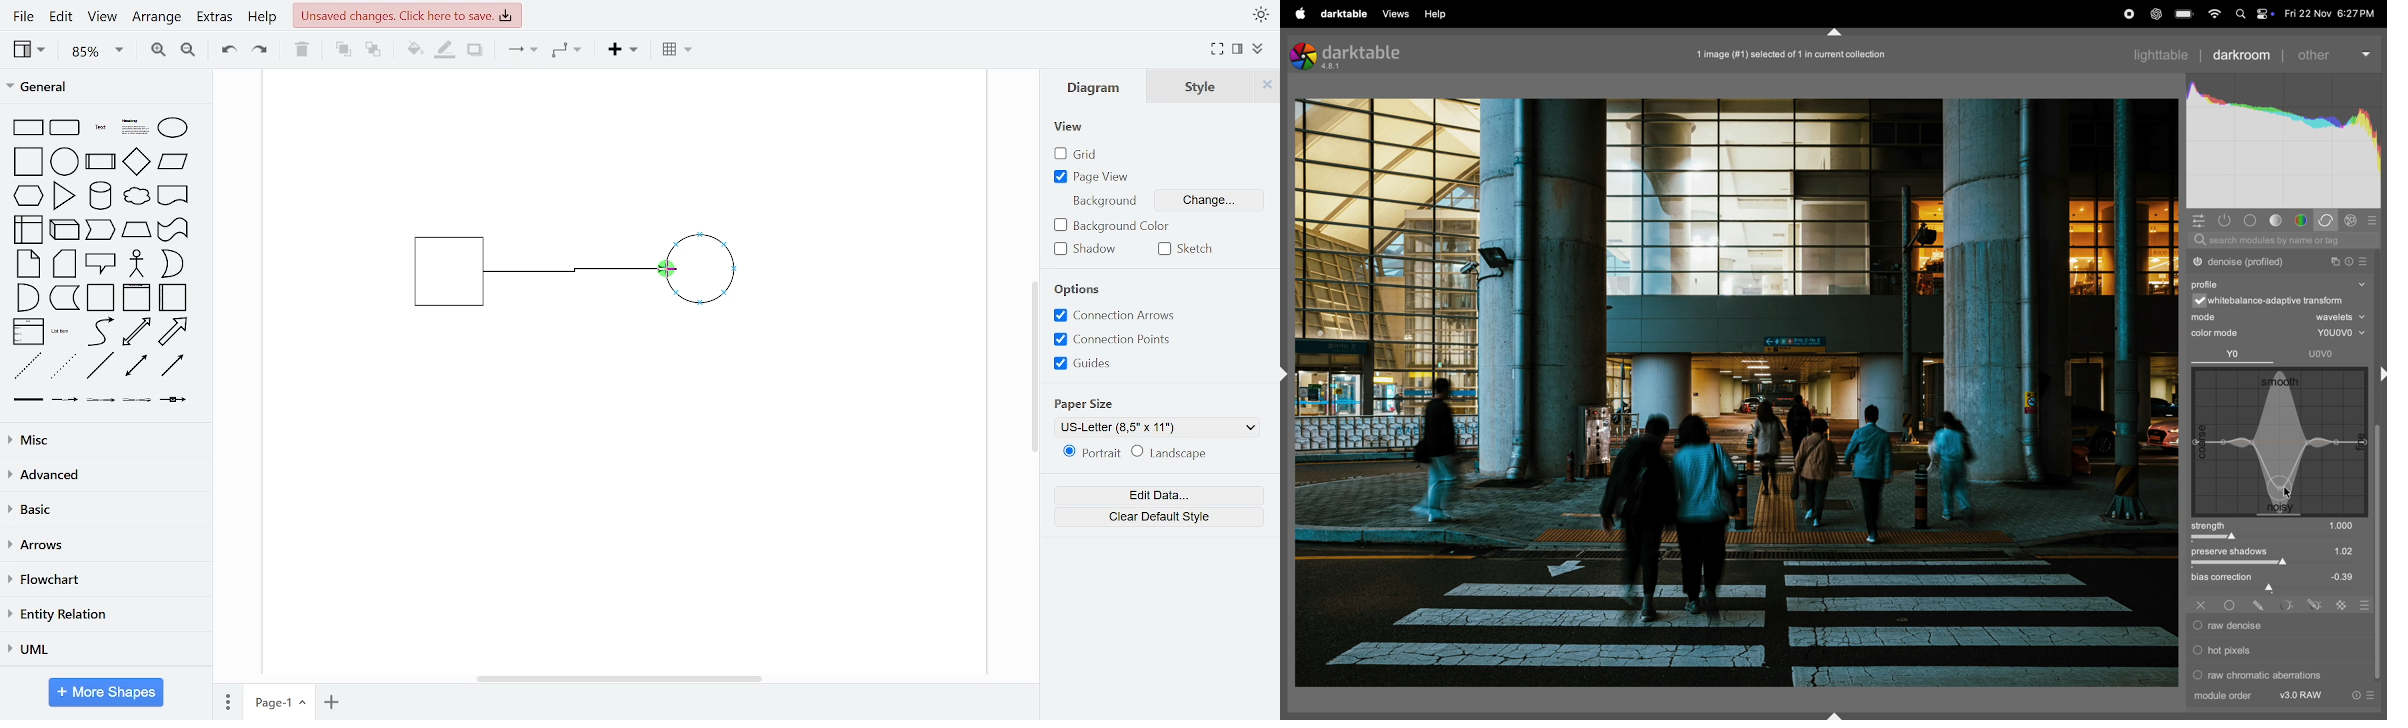  What do you see at coordinates (28, 332) in the screenshot?
I see `list` at bounding box center [28, 332].